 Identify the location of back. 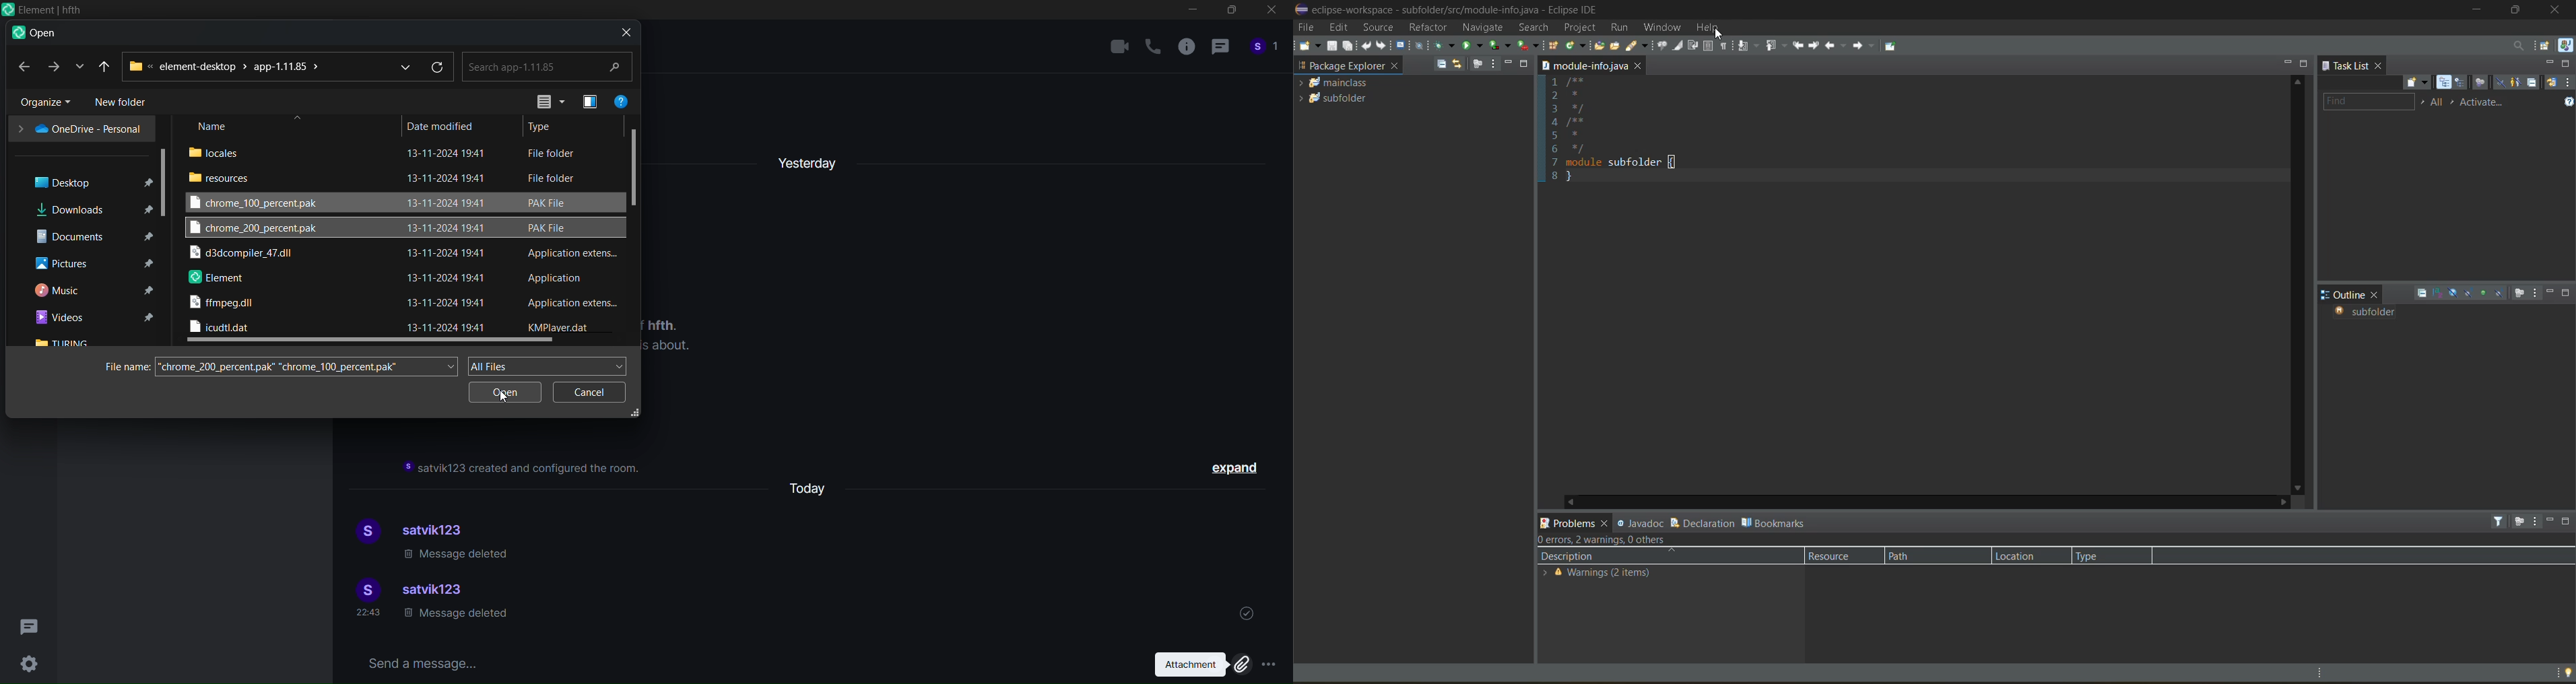
(1835, 47).